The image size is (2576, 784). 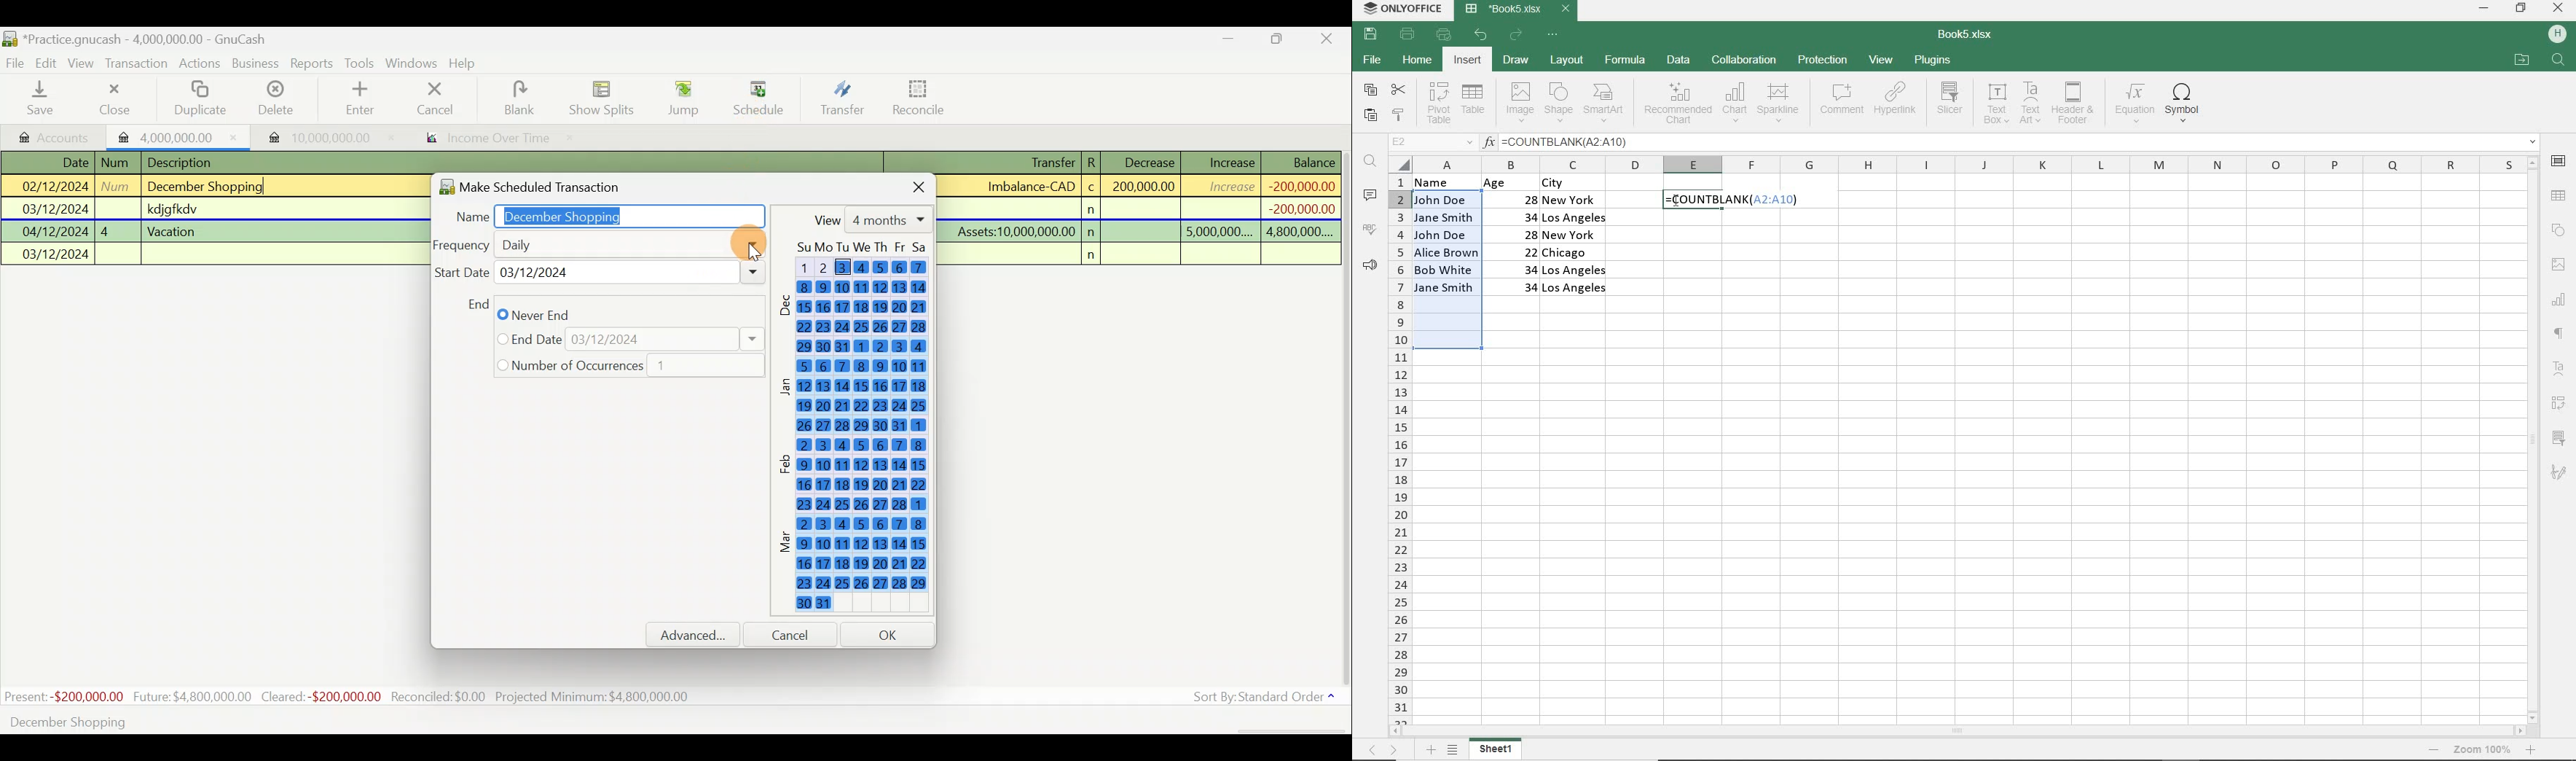 I want to click on MINIMIZE, so click(x=2483, y=9).